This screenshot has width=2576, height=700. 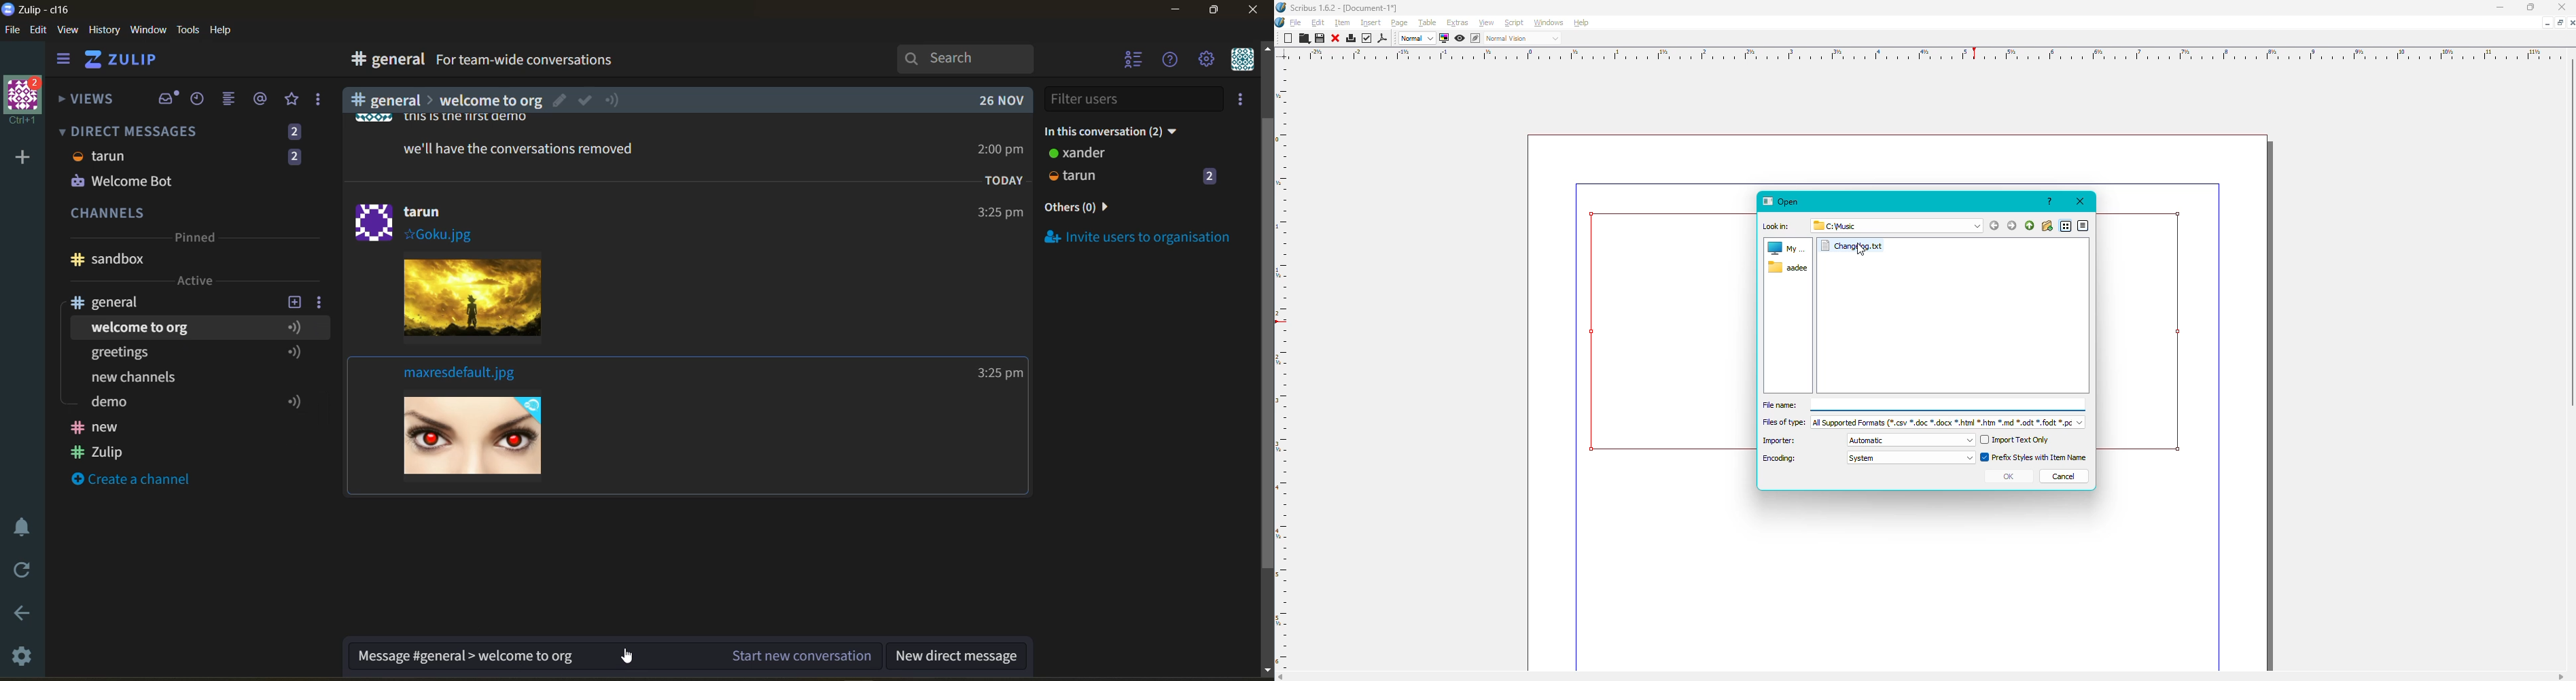 What do you see at coordinates (19, 570) in the screenshot?
I see `reload` at bounding box center [19, 570].